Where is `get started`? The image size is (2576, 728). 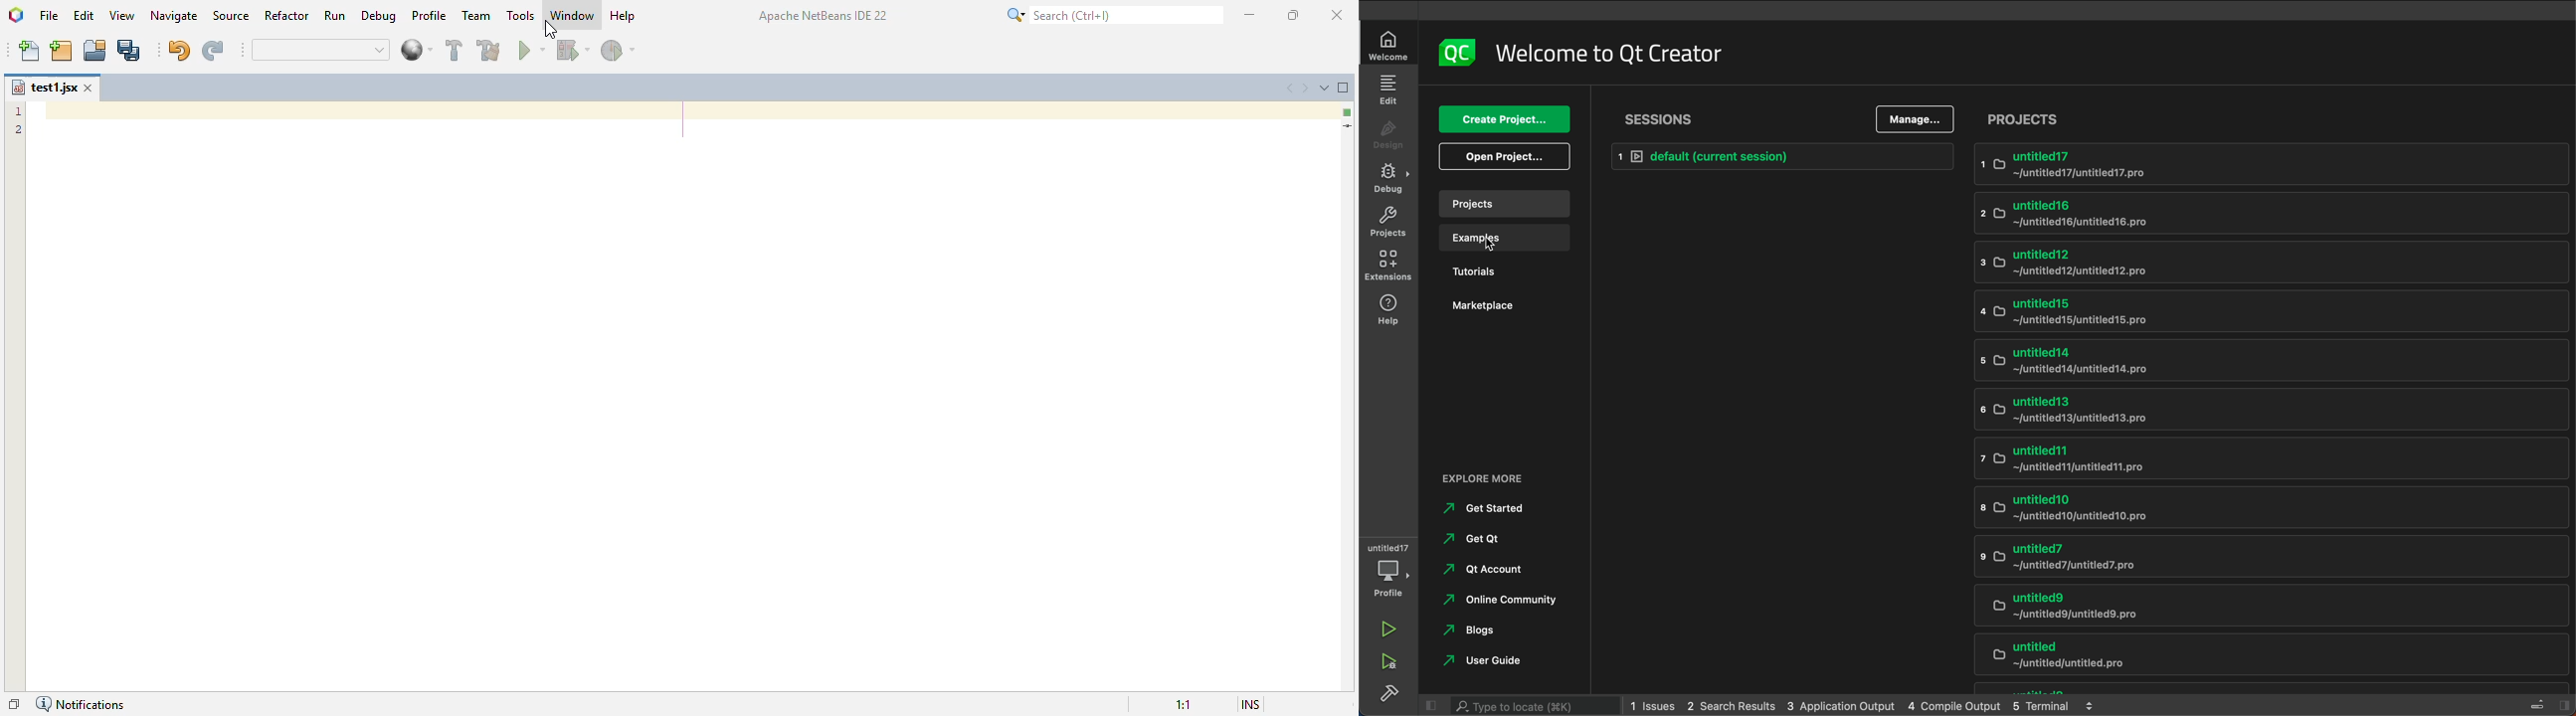 get started is located at coordinates (1505, 511).